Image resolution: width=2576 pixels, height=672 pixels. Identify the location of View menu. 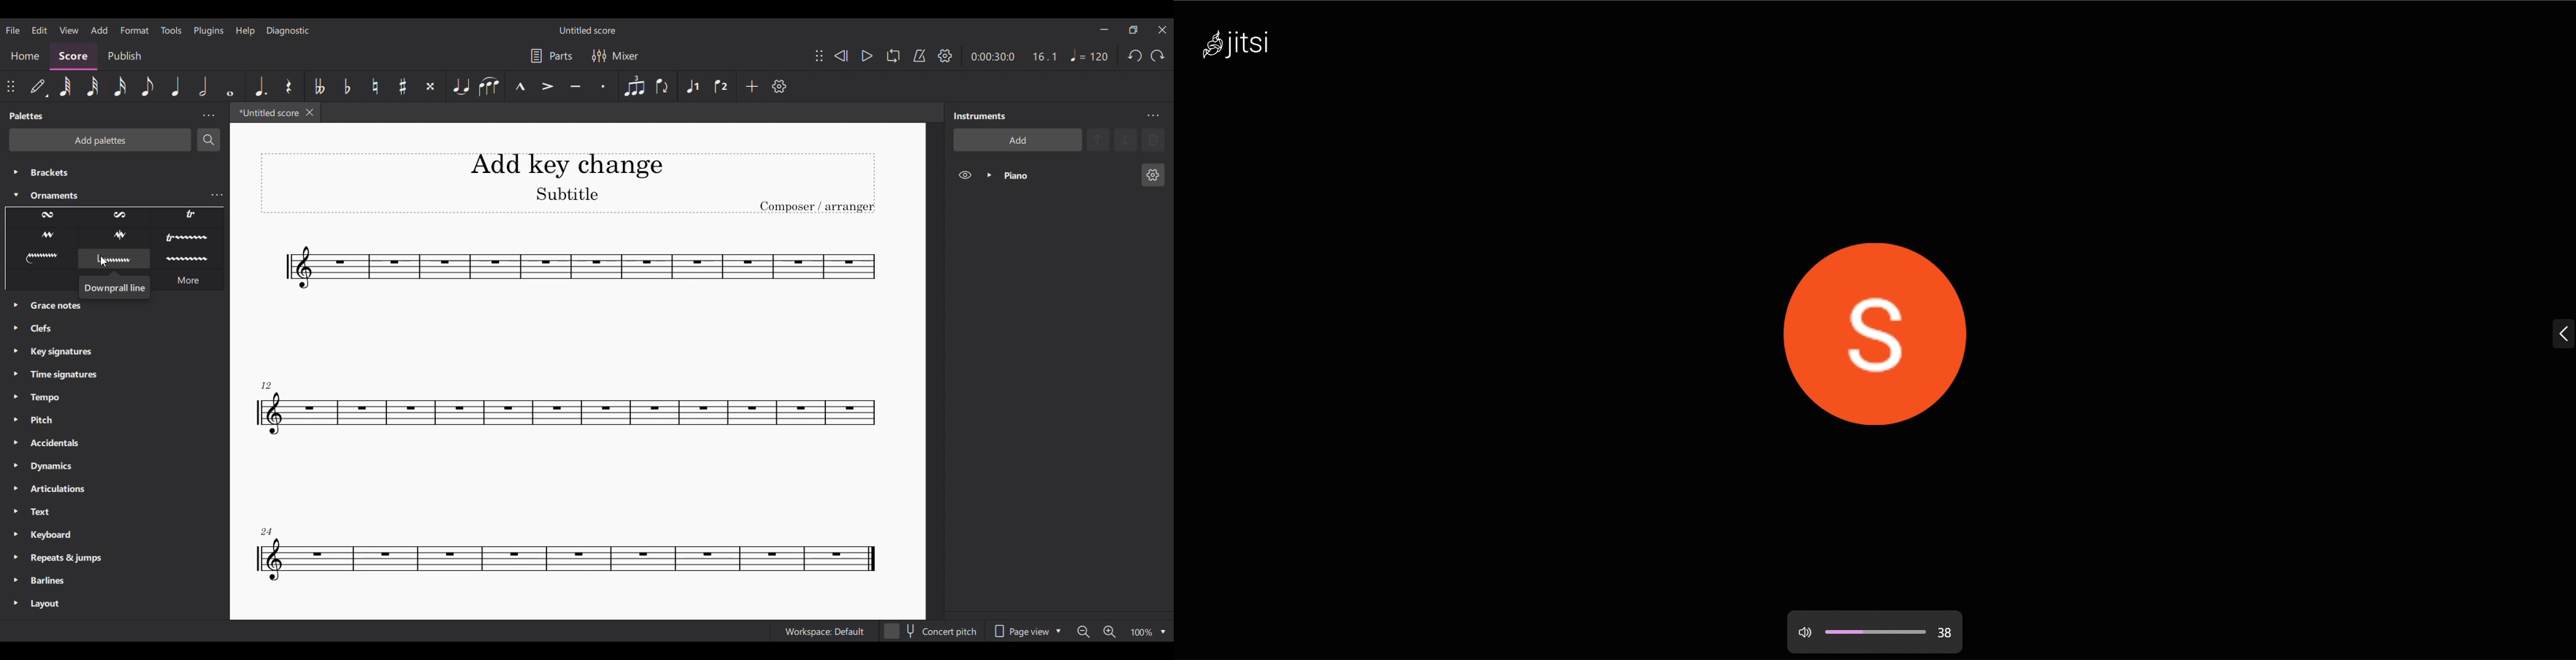
(68, 29).